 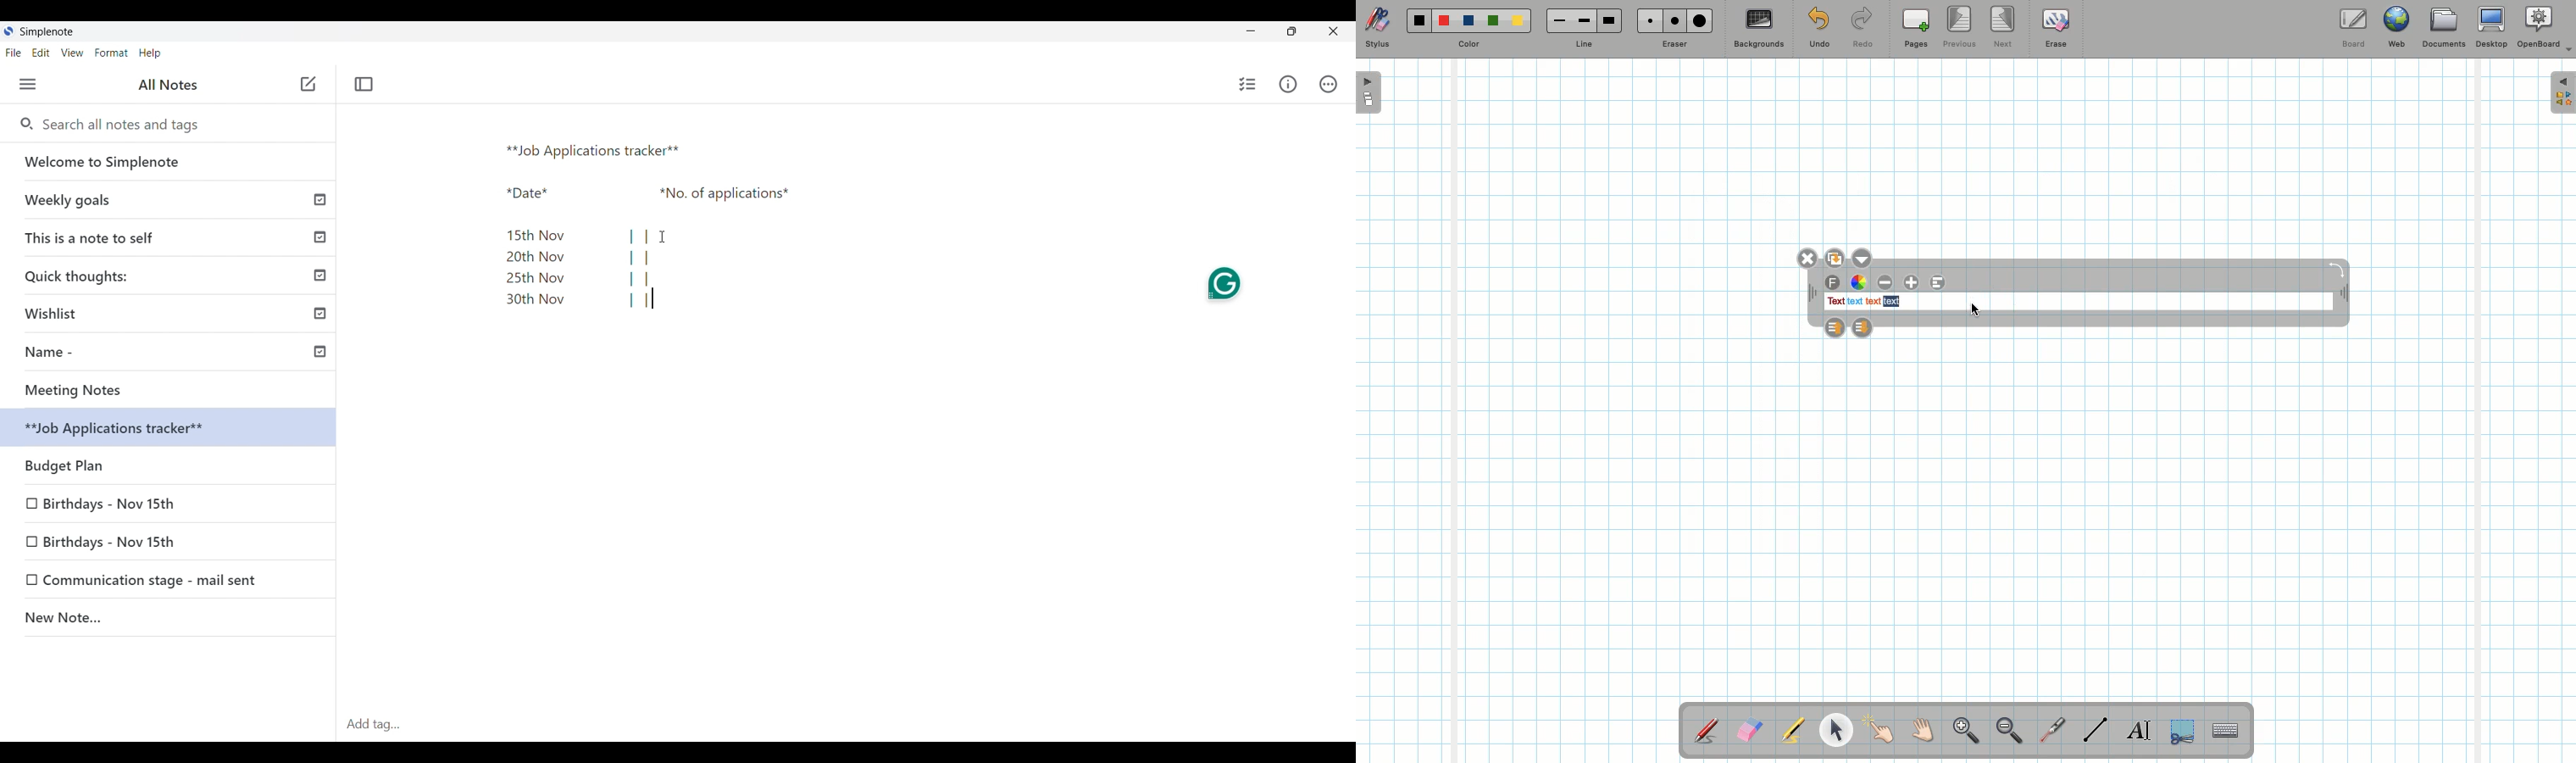 What do you see at coordinates (2352, 28) in the screenshot?
I see `Board` at bounding box center [2352, 28].